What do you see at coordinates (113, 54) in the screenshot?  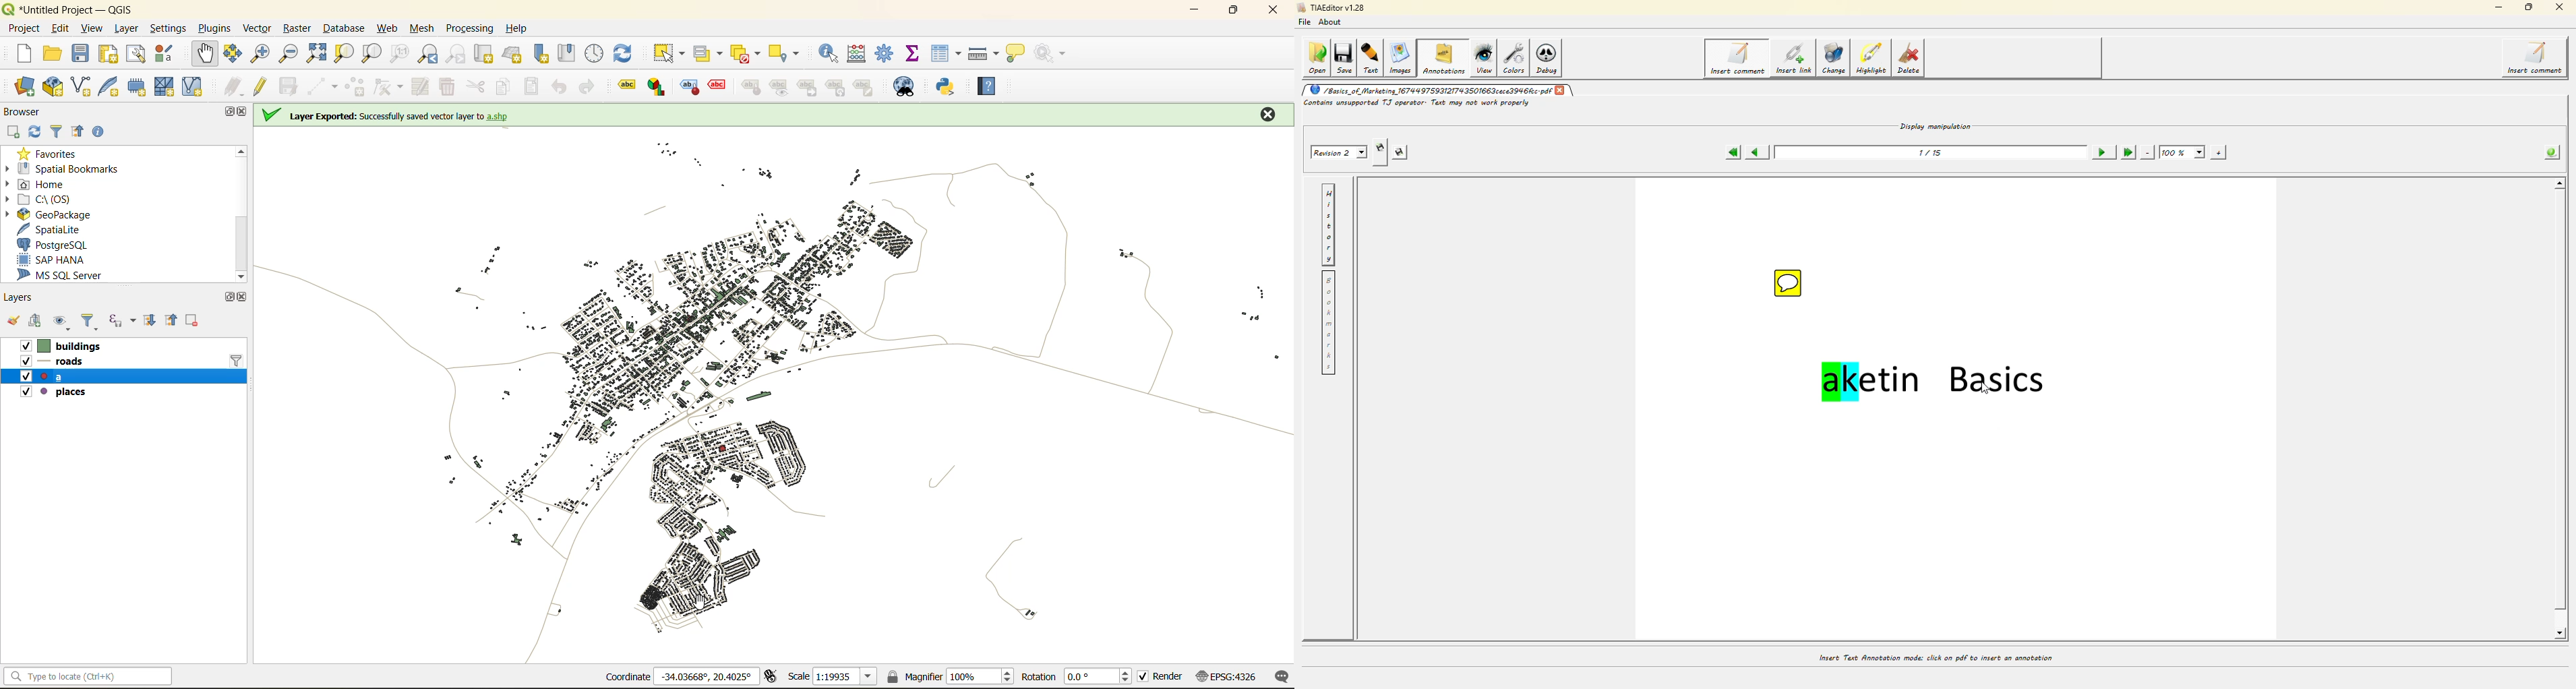 I see `print layout` at bounding box center [113, 54].